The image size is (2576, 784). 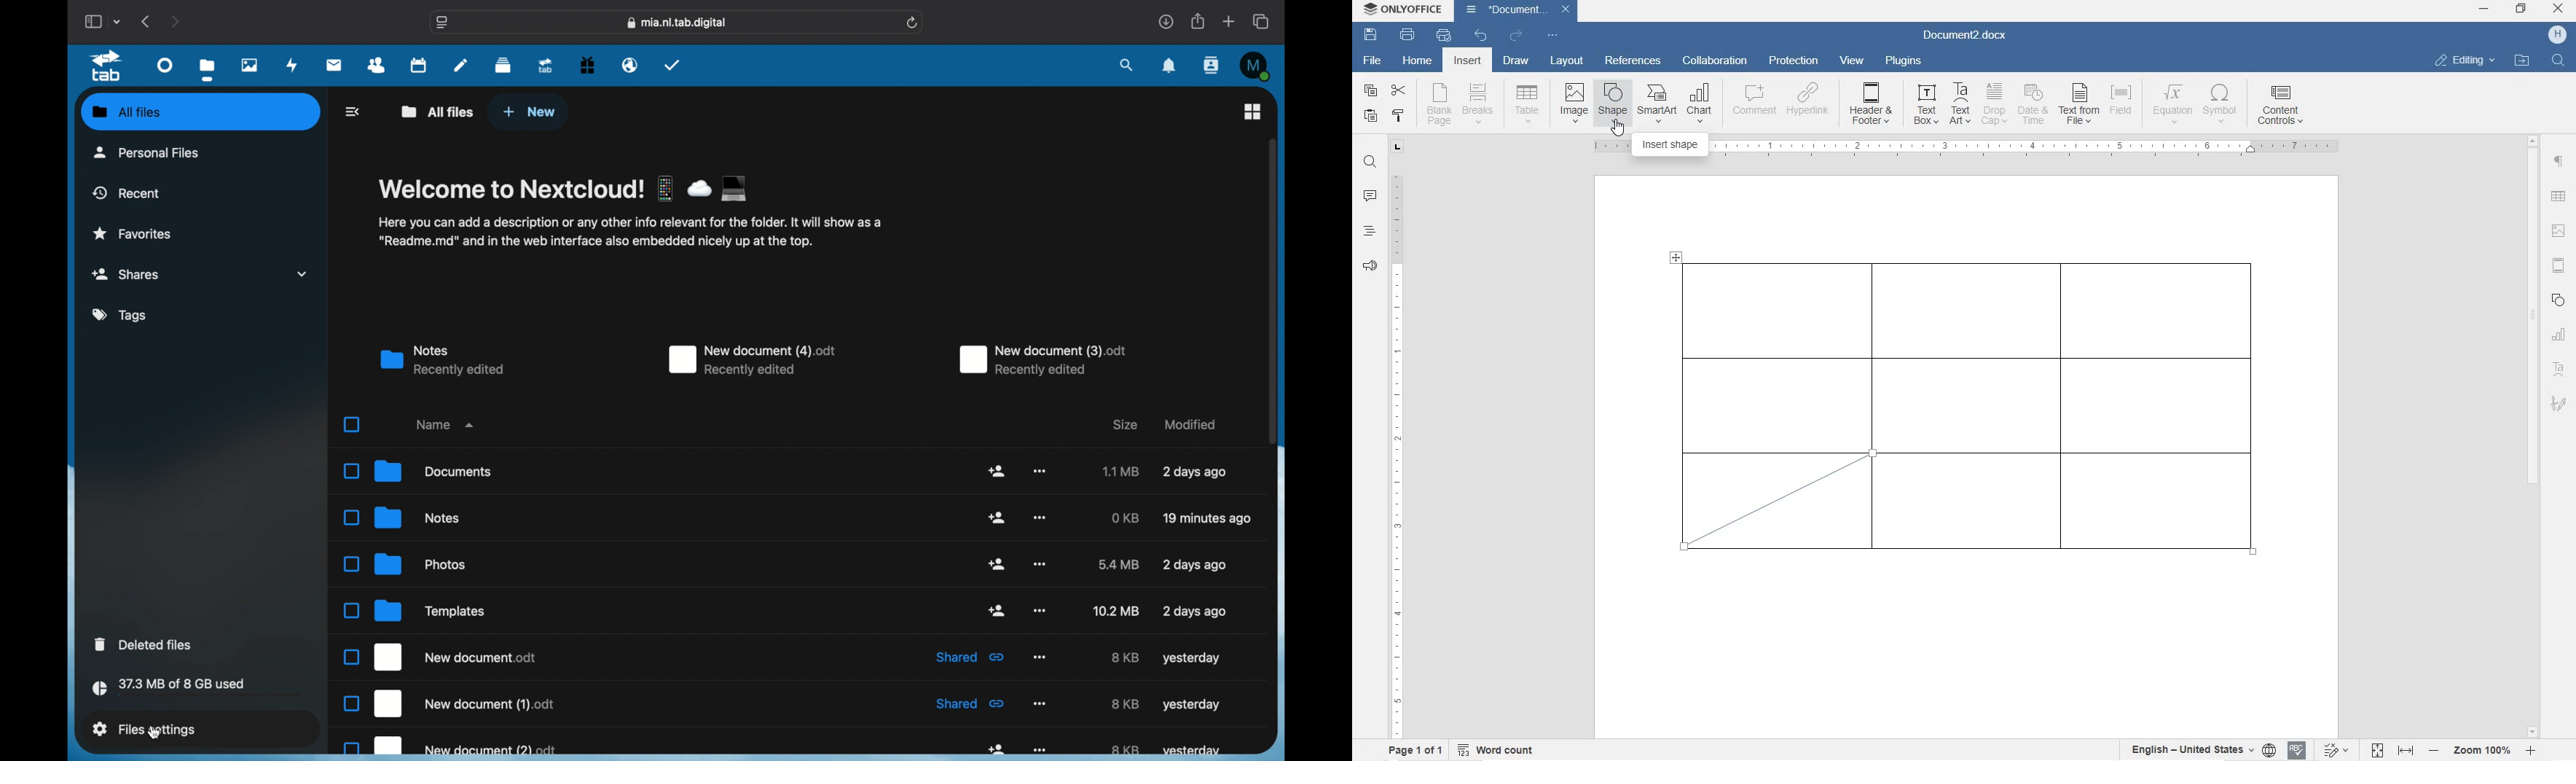 What do you see at coordinates (1041, 517) in the screenshot?
I see `more options` at bounding box center [1041, 517].